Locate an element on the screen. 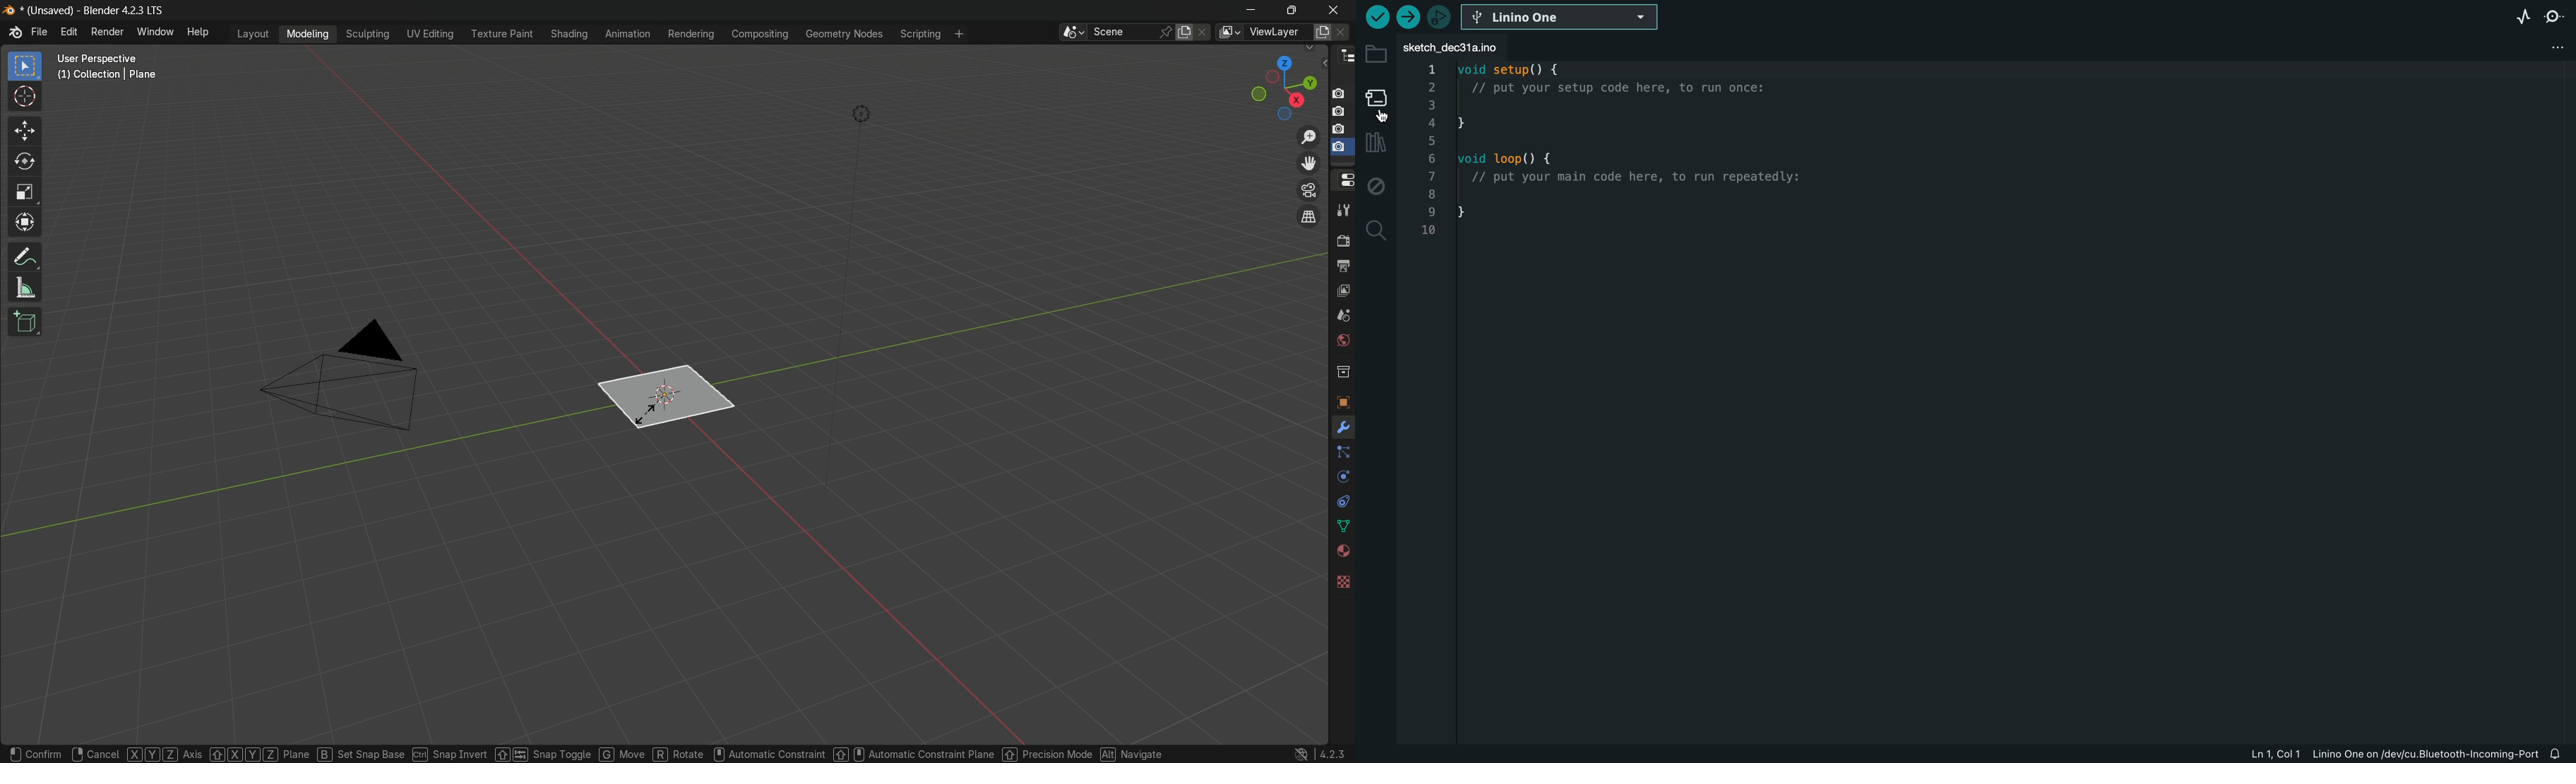 This screenshot has width=2576, height=784. animation is located at coordinates (629, 34).